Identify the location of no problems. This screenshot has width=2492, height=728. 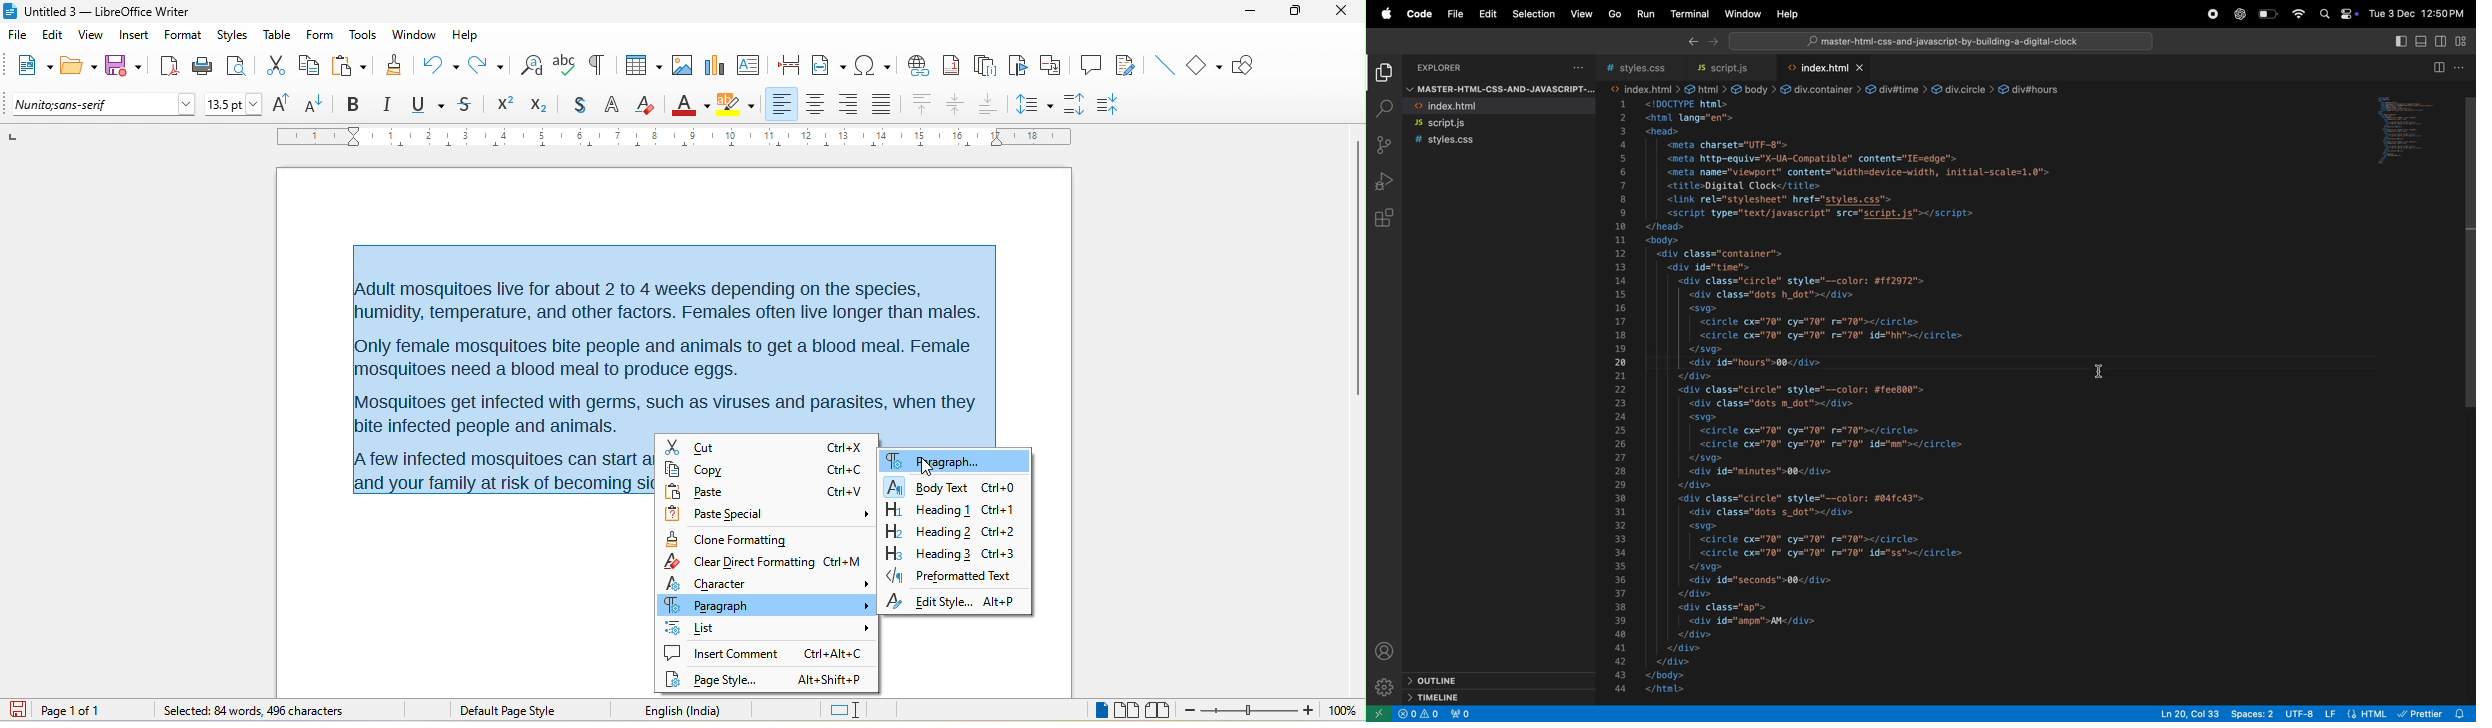
(1417, 715).